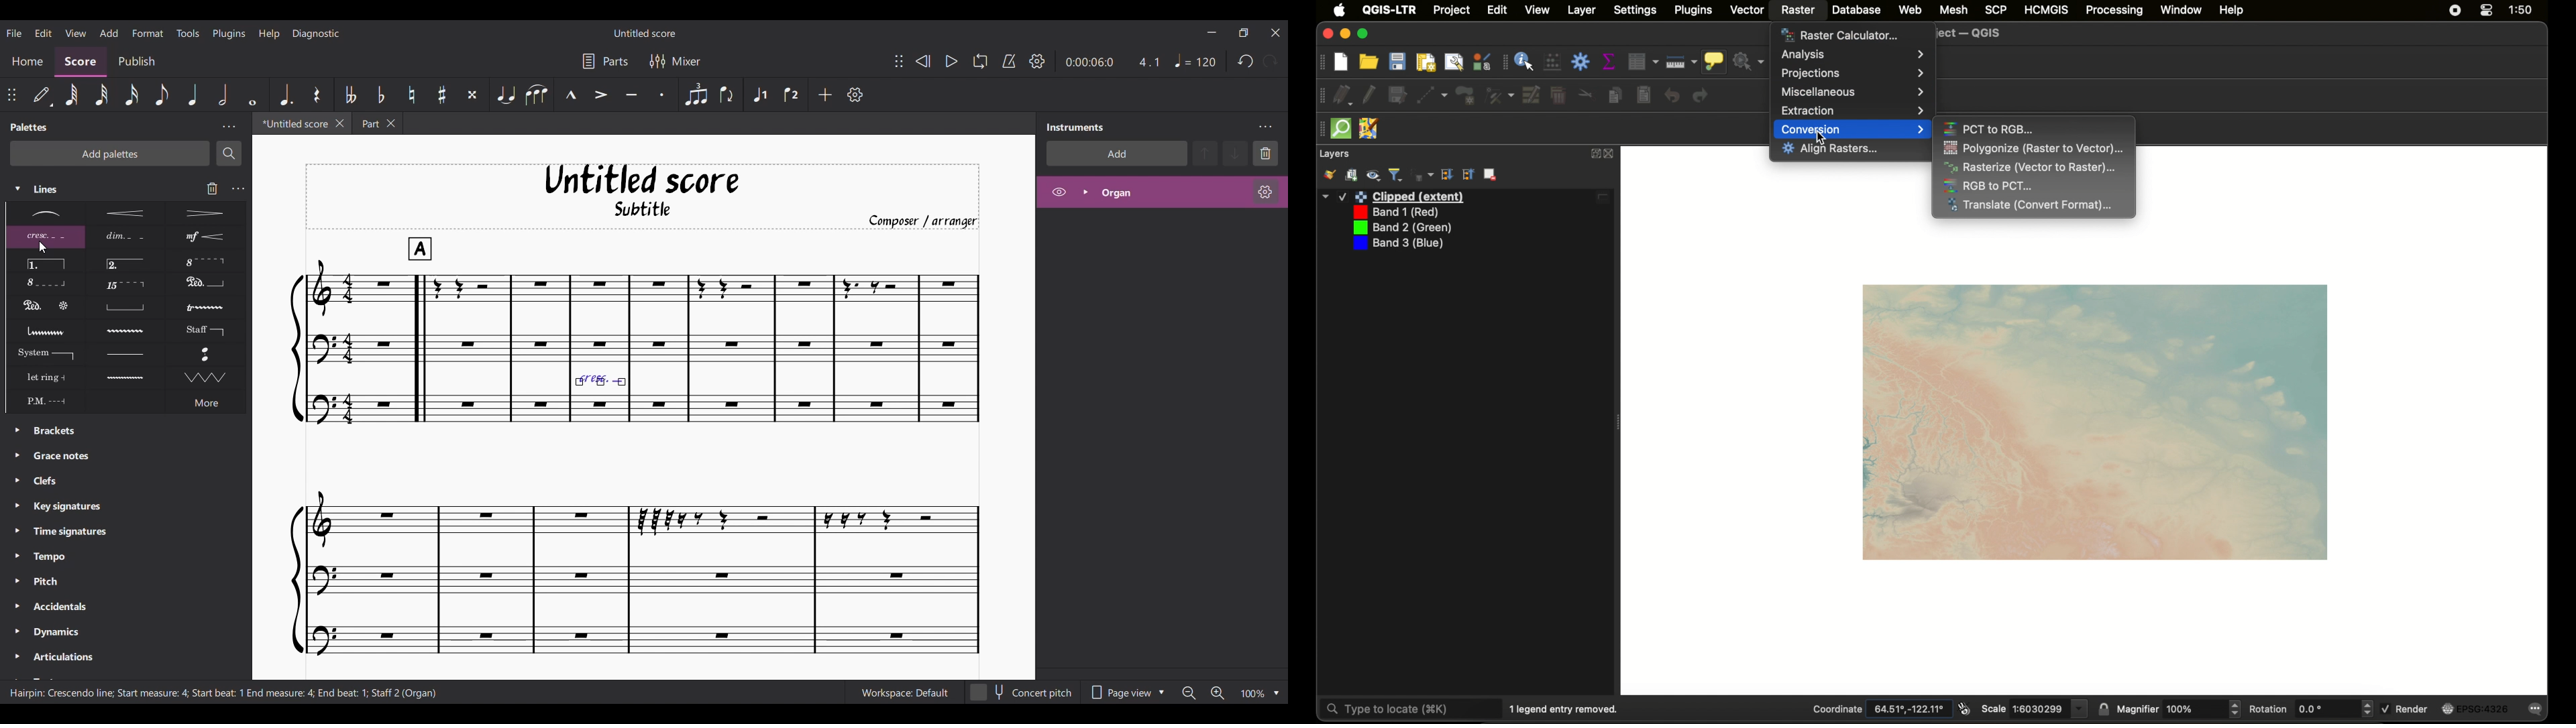  What do you see at coordinates (1389, 9) in the screenshot?
I see `QGIS - LTR` at bounding box center [1389, 9].